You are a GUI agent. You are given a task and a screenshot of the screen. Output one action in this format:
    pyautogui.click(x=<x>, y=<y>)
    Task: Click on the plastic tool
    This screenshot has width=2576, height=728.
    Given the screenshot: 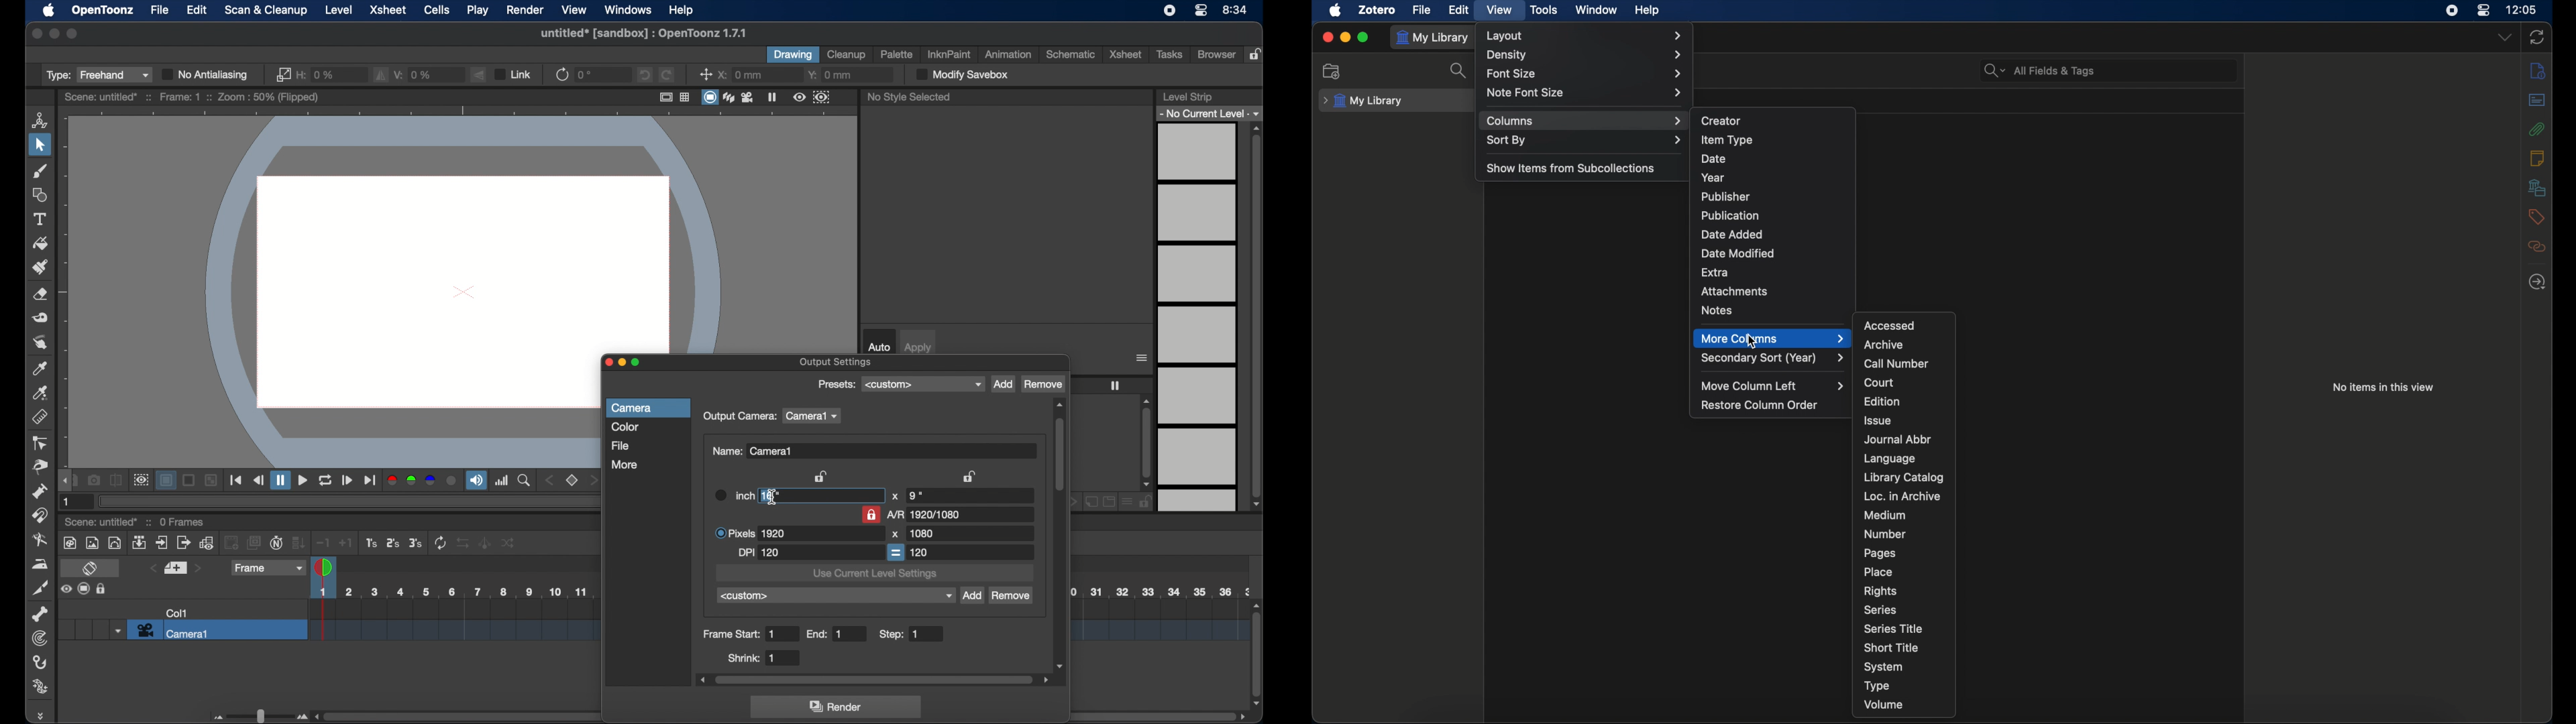 What is the action you would take?
    pyautogui.click(x=41, y=687)
    